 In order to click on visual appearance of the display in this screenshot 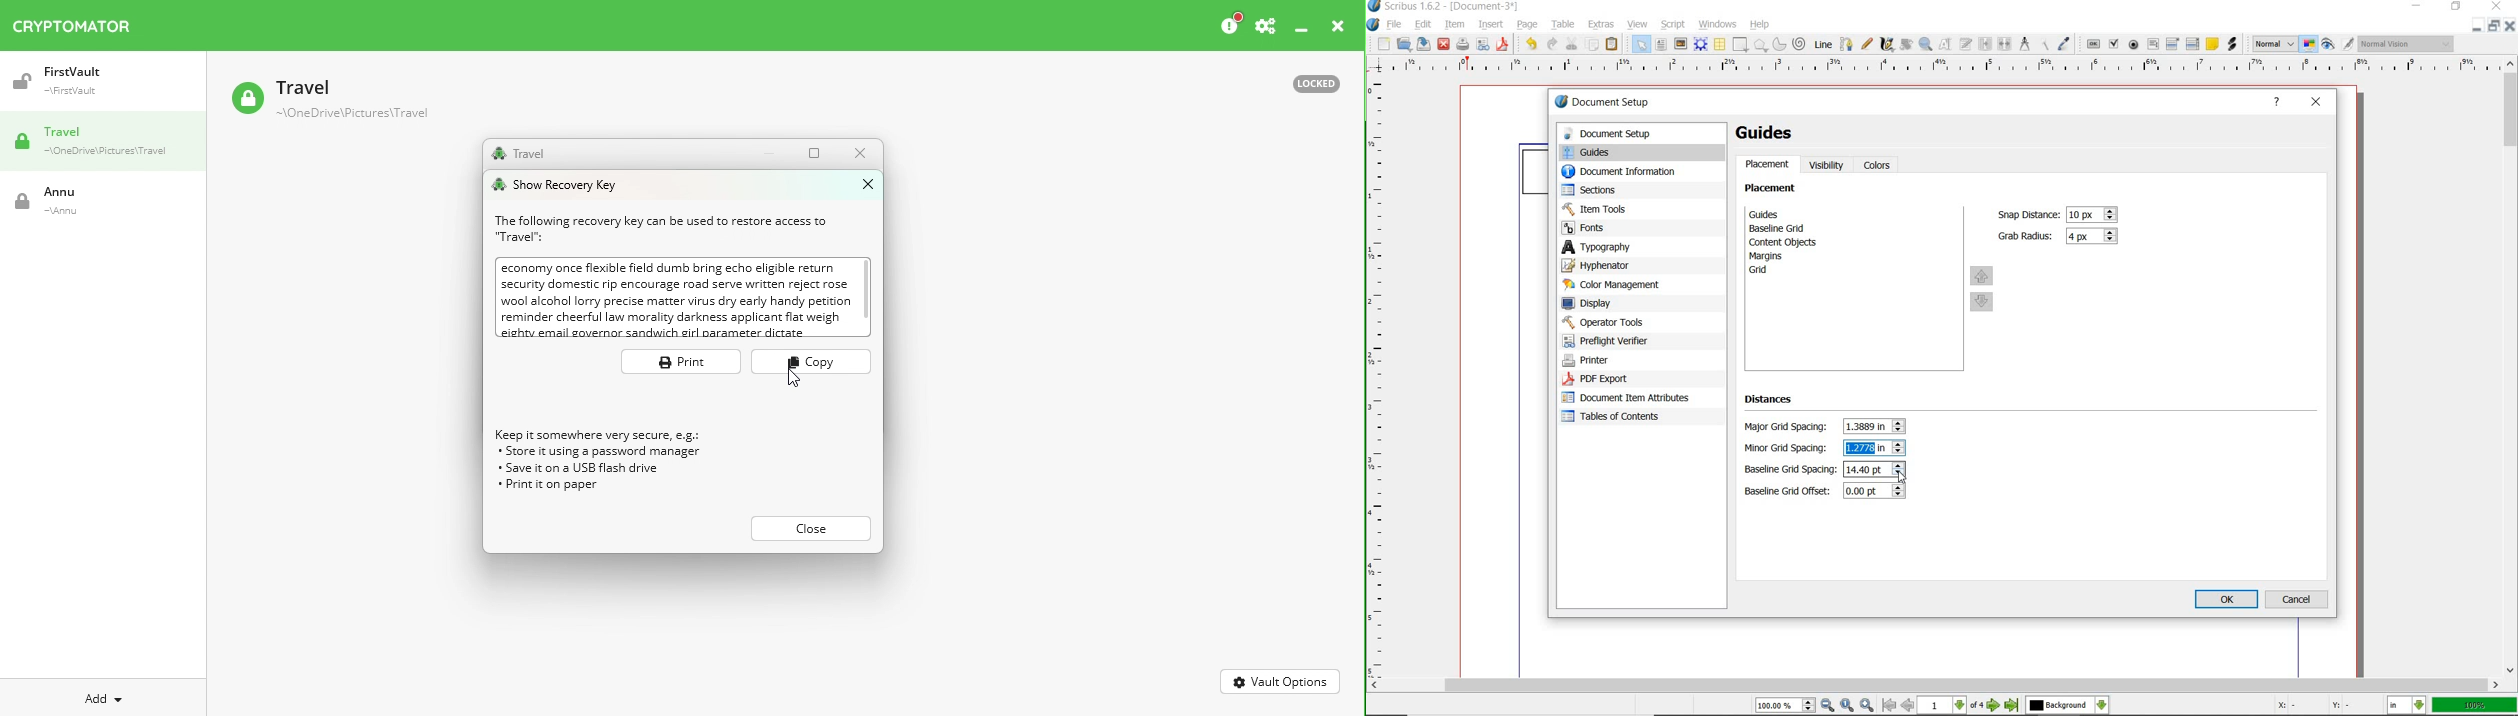, I will do `click(2407, 45)`.